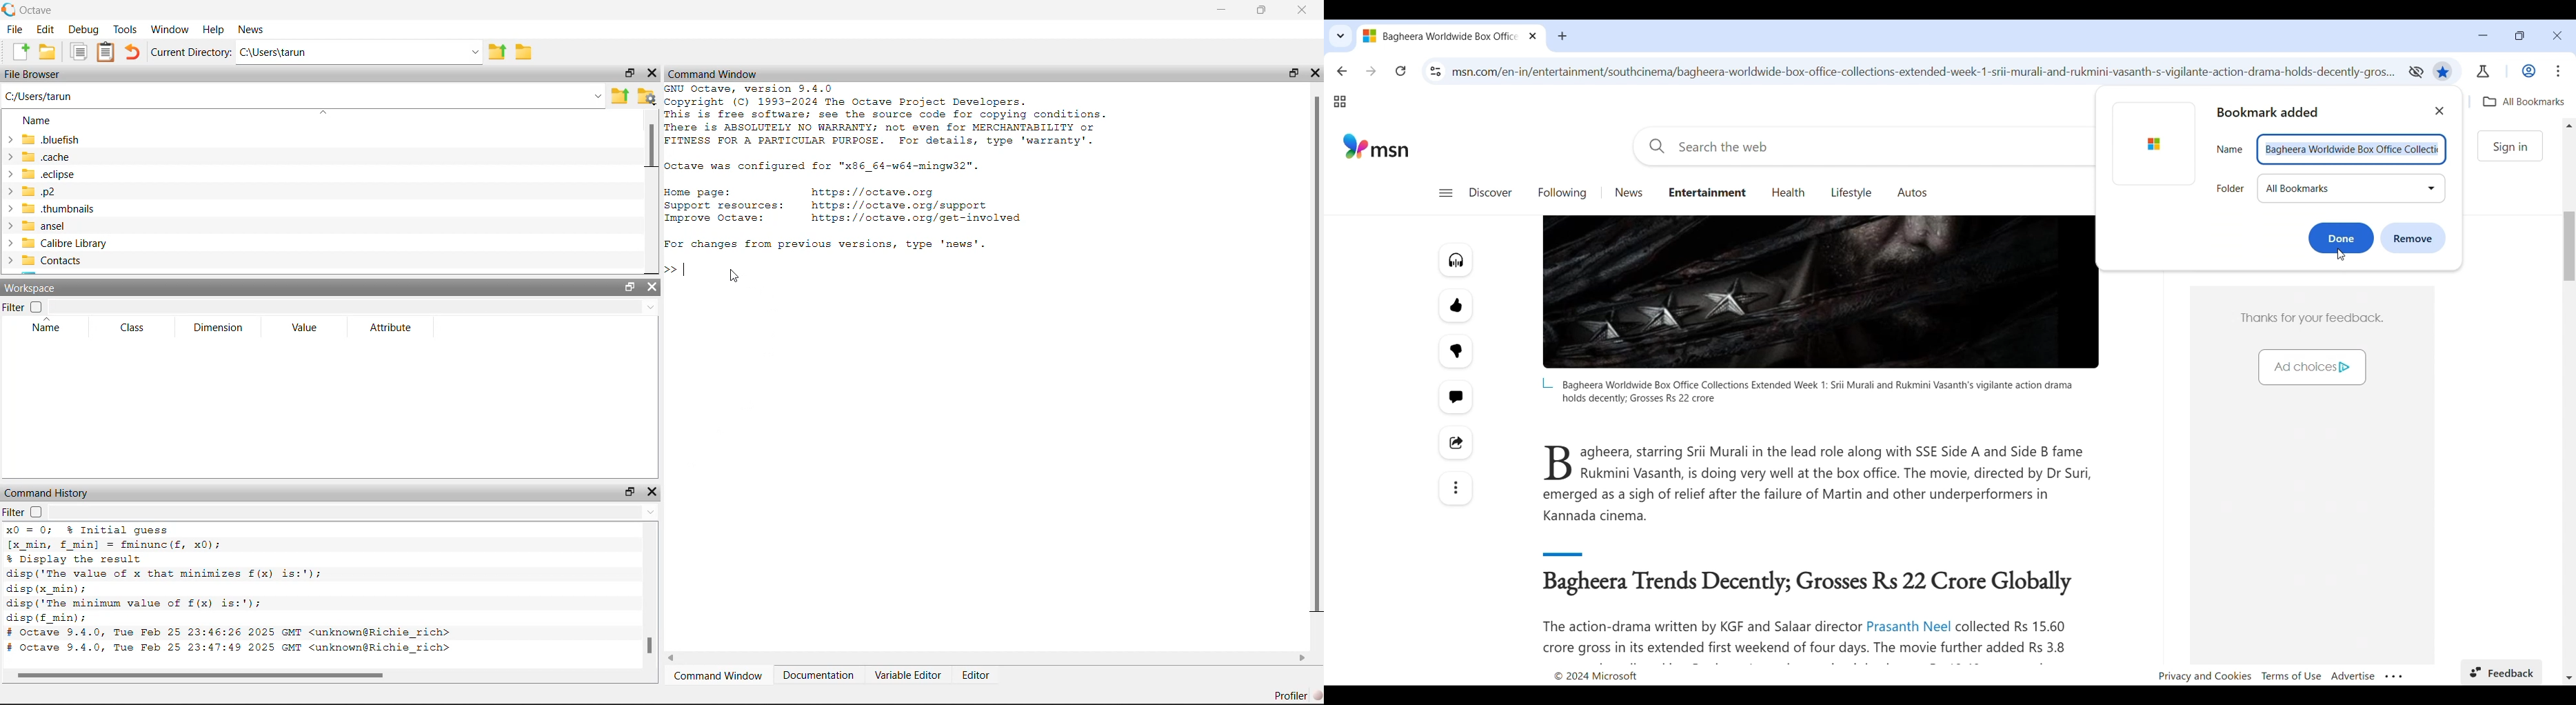  I want to click on one directory up, so click(499, 53).